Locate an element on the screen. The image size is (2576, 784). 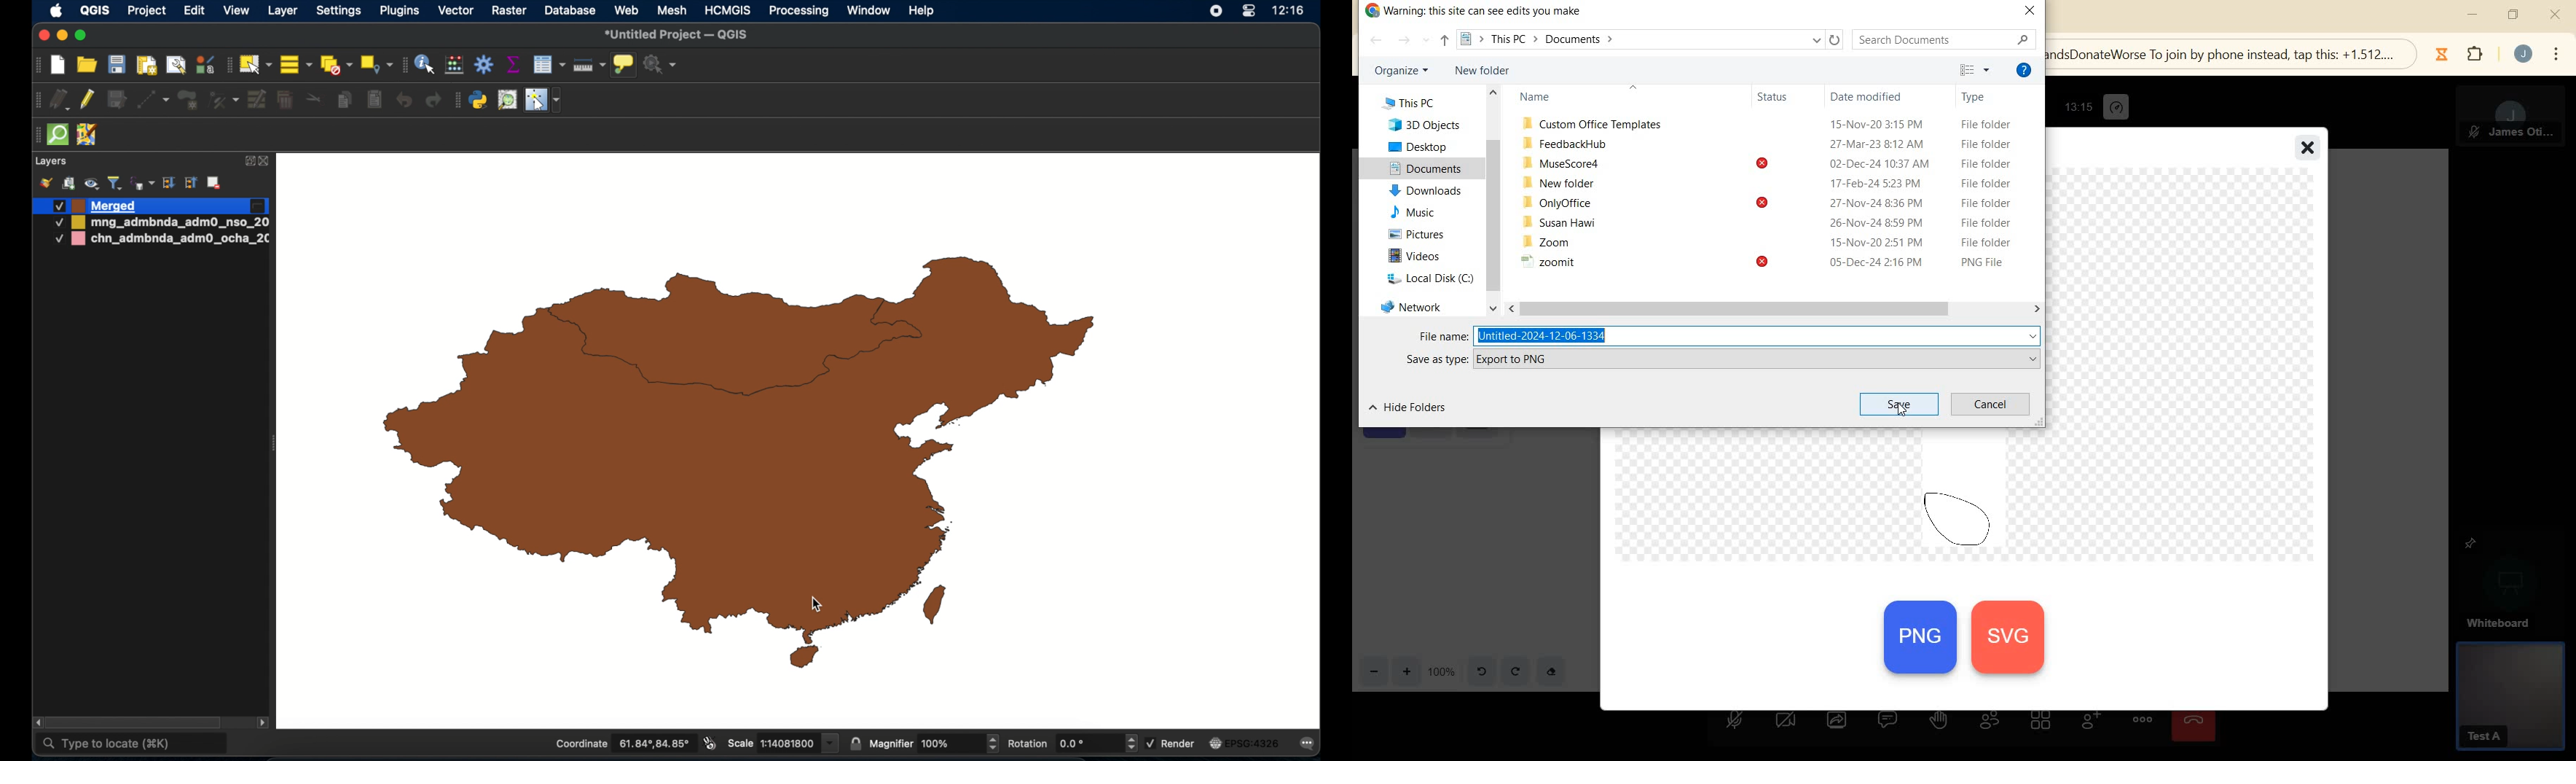
add group is located at coordinates (68, 183).